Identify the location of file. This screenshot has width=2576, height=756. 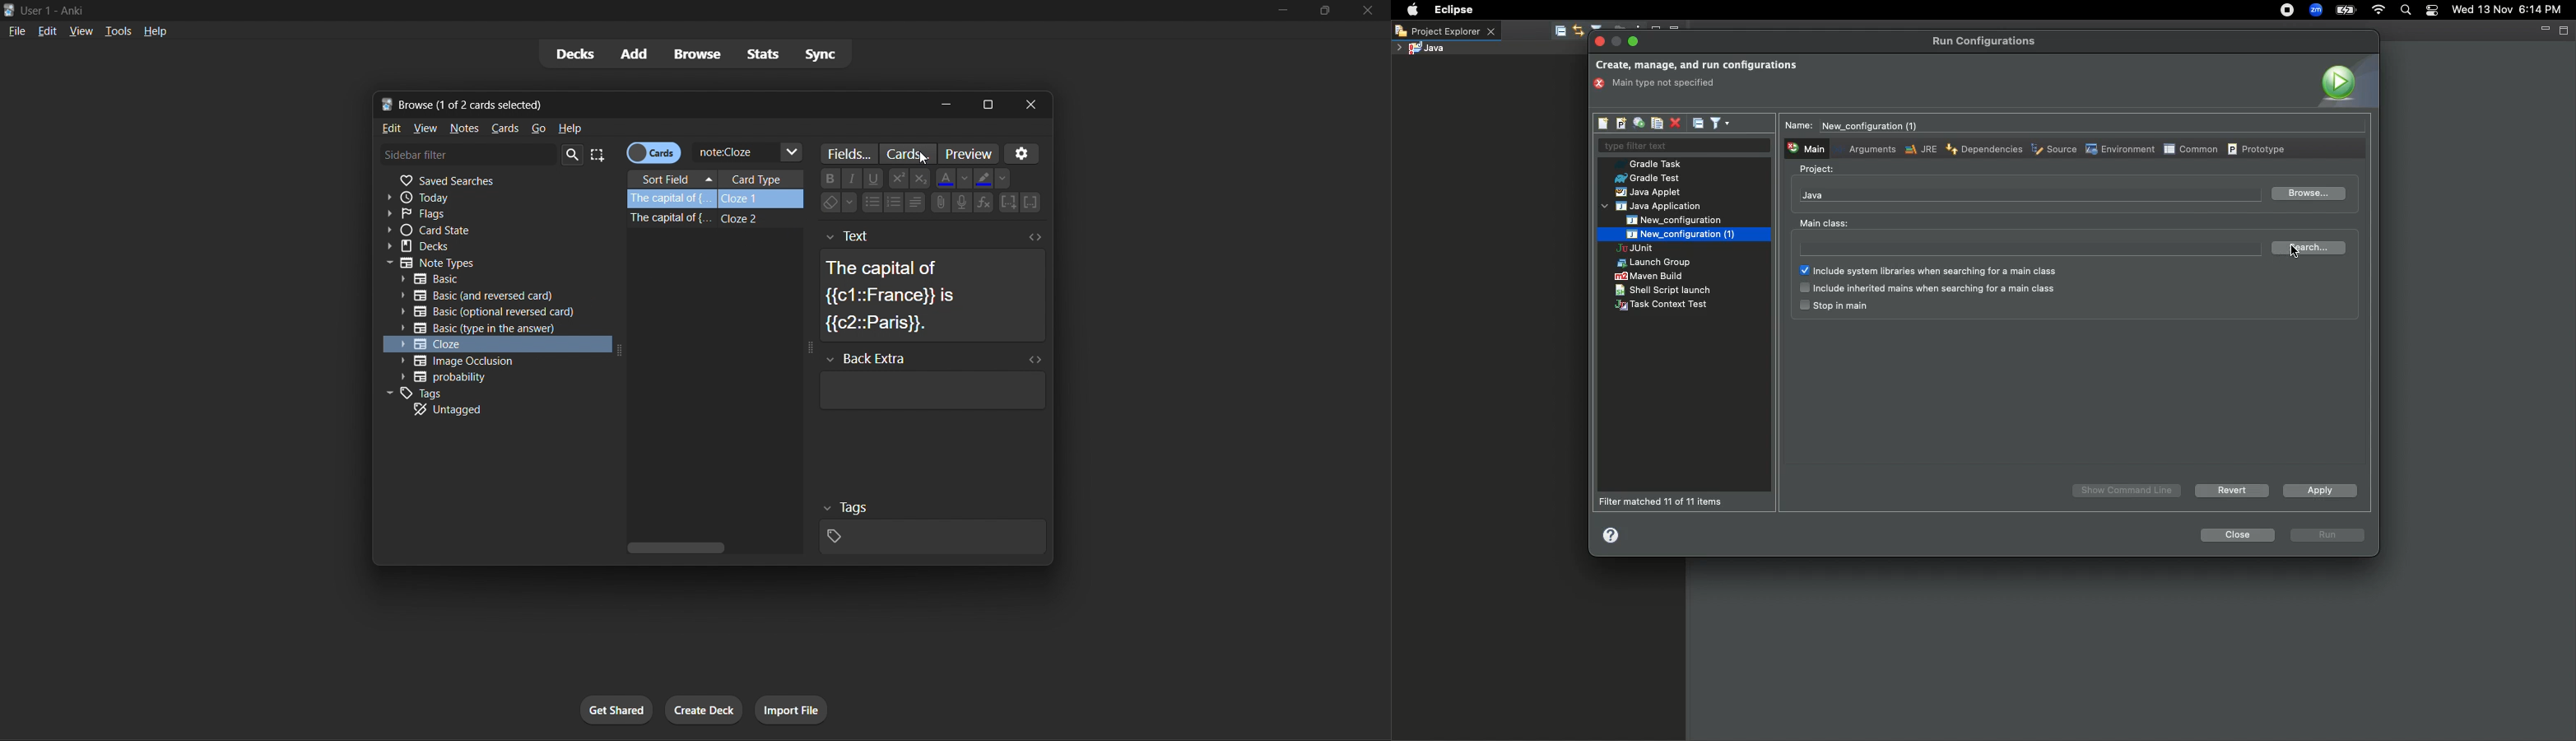
(17, 30).